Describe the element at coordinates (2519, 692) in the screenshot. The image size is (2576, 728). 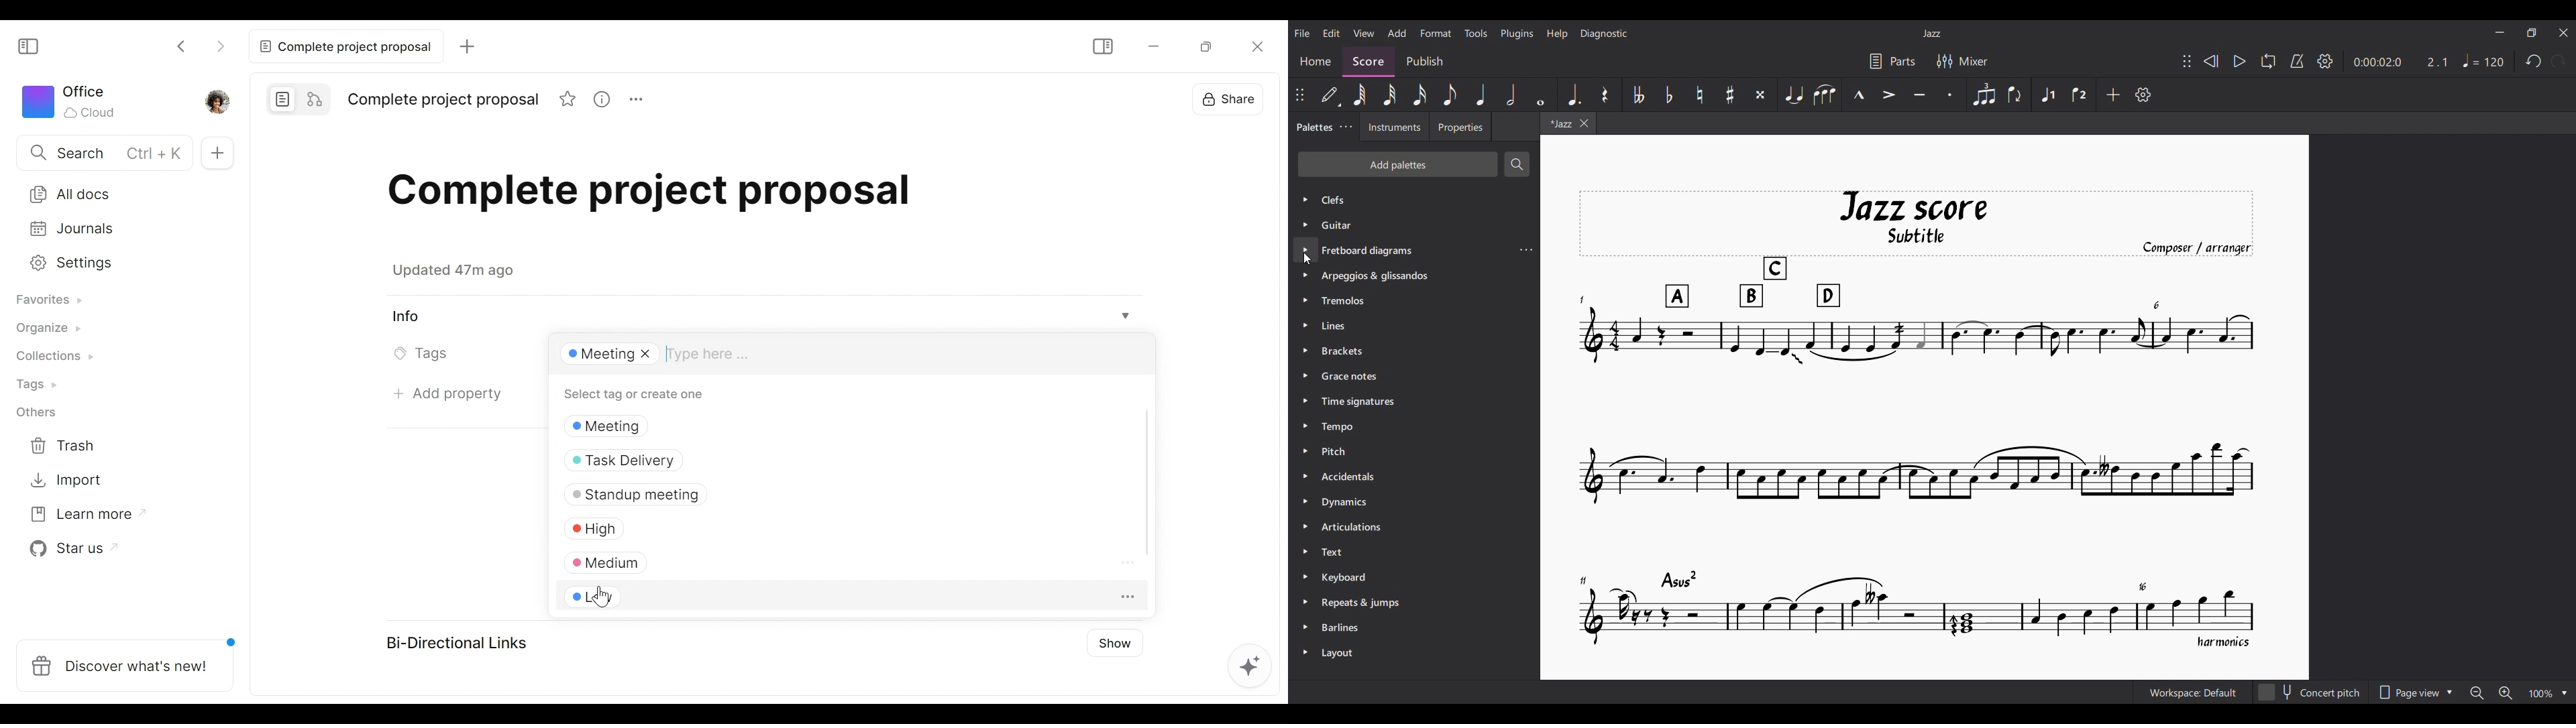
I see `Zoom options` at that location.